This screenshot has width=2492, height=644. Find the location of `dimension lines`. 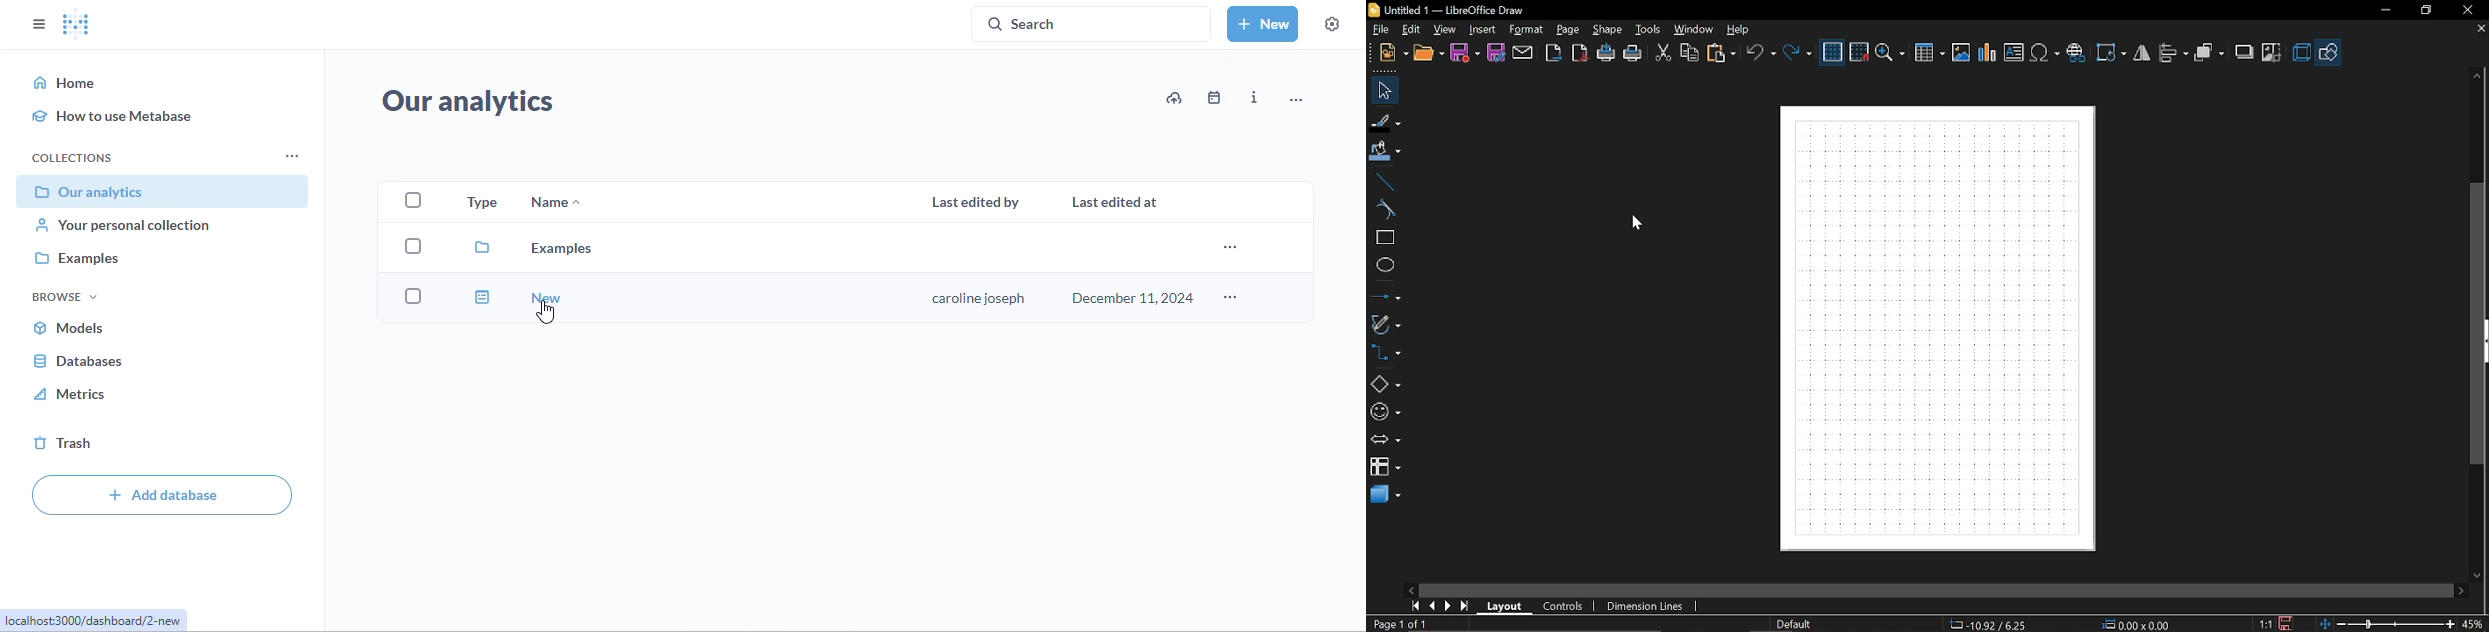

dimension lines is located at coordinates (1650, 607).